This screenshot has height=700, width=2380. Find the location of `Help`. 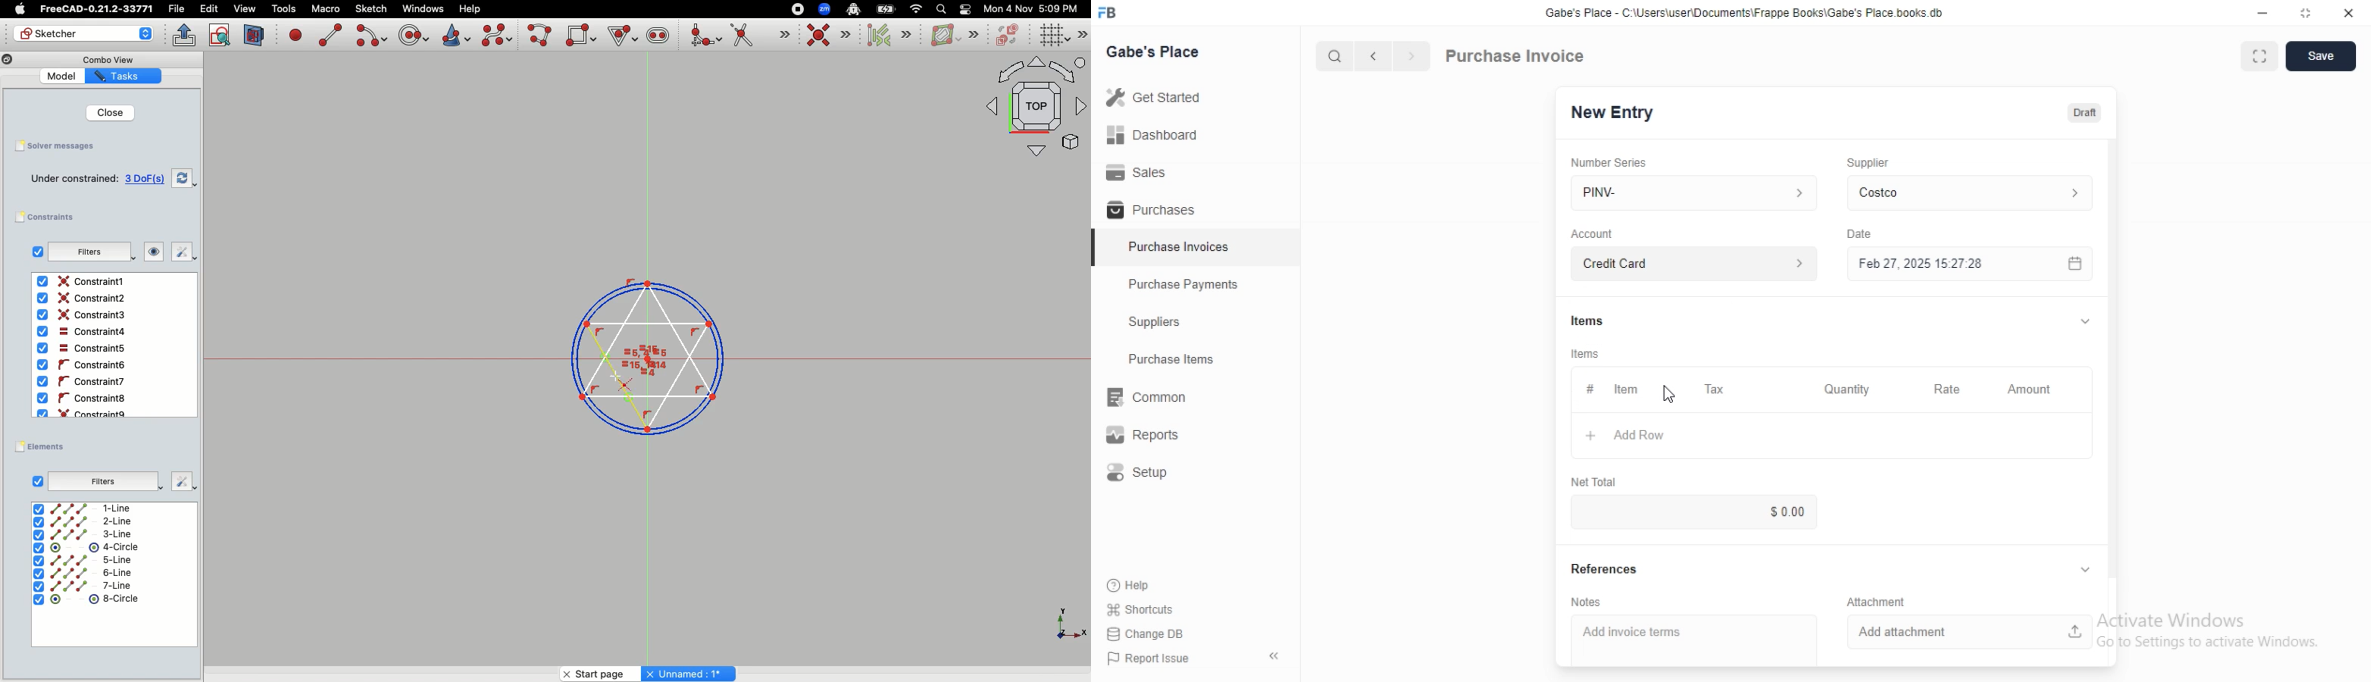

Help is located at coordinates (1140, 586).